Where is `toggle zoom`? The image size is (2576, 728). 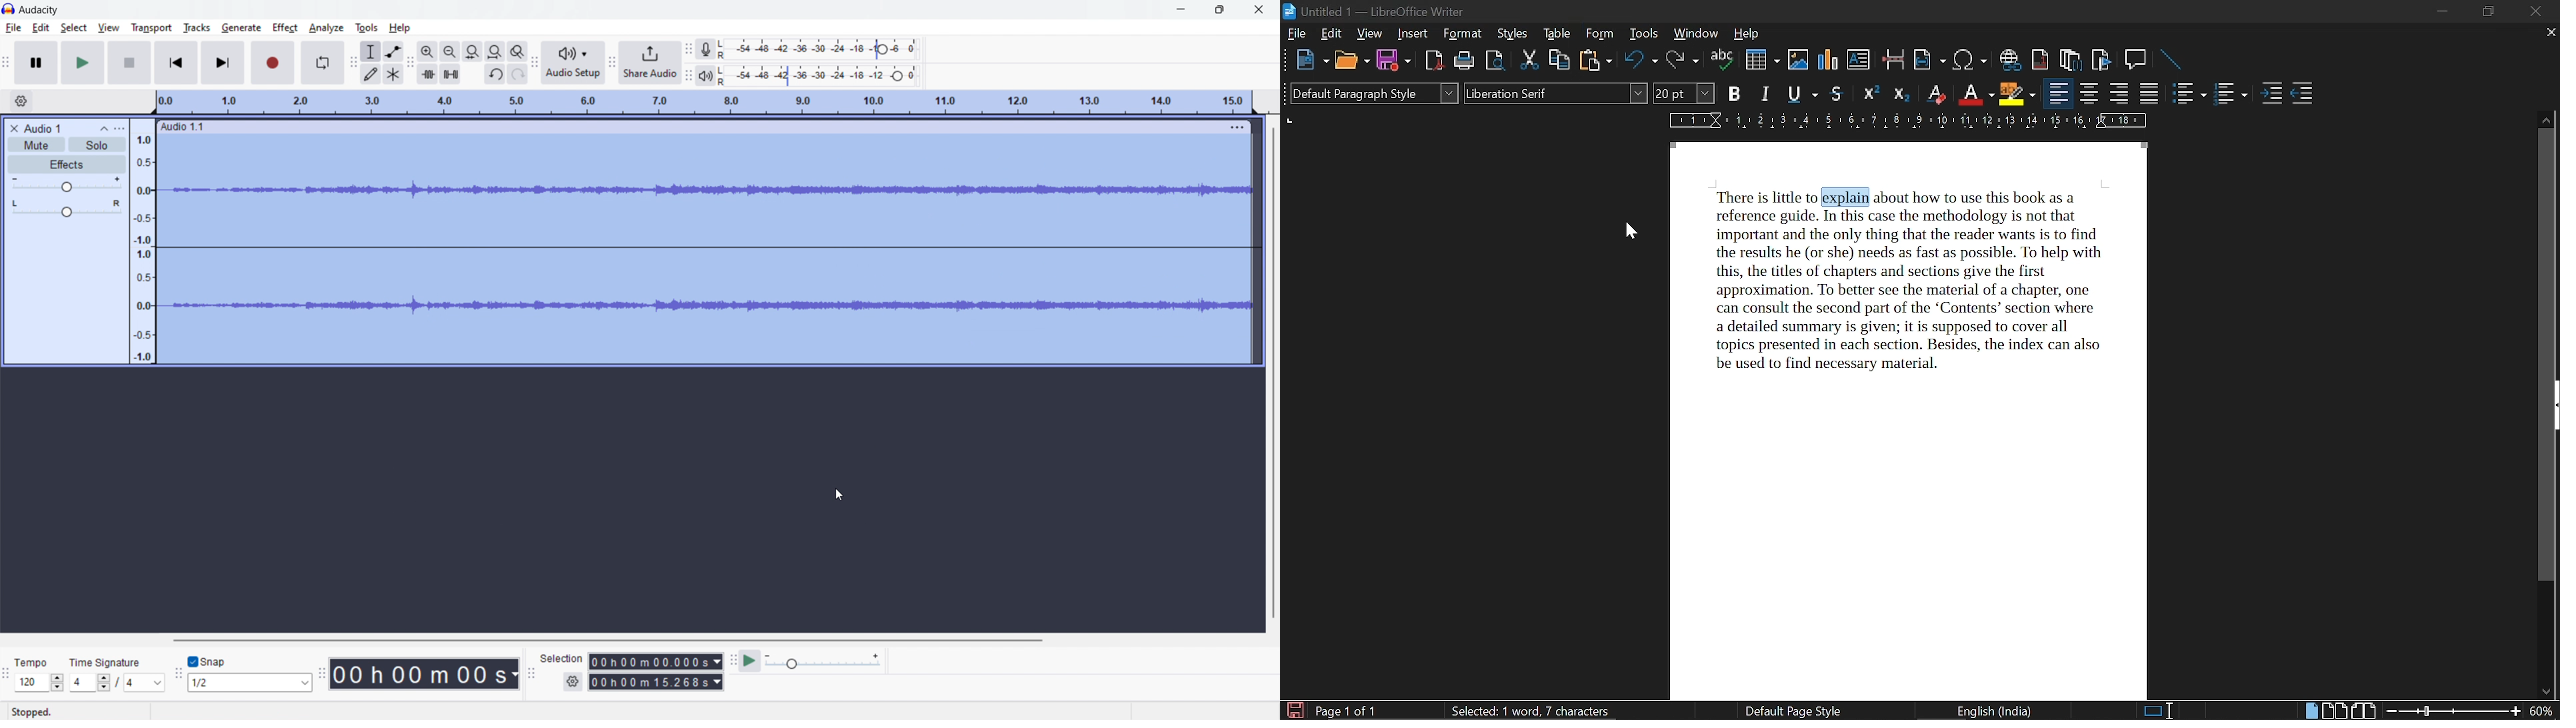 toggle zoom is located at coordinates (518, 51).